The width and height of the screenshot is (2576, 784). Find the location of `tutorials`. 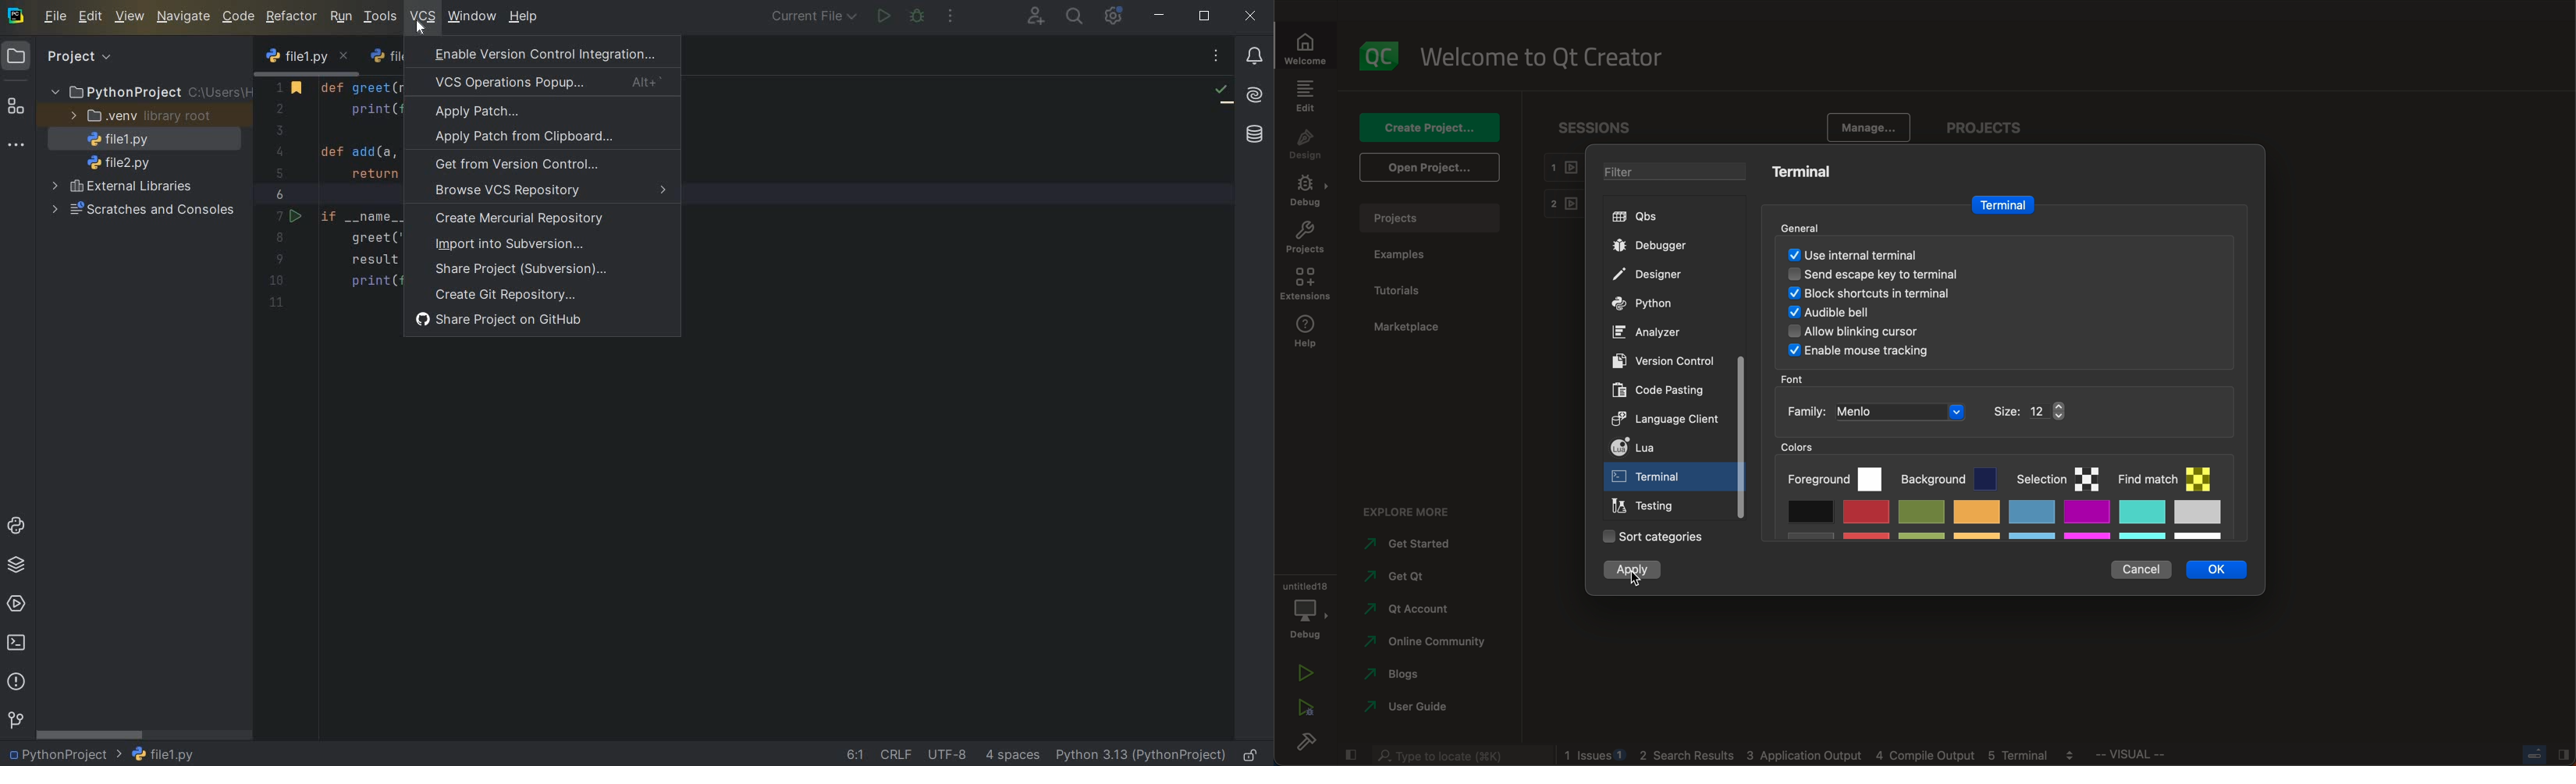

tutorials is located at coordinates (1409, 289).